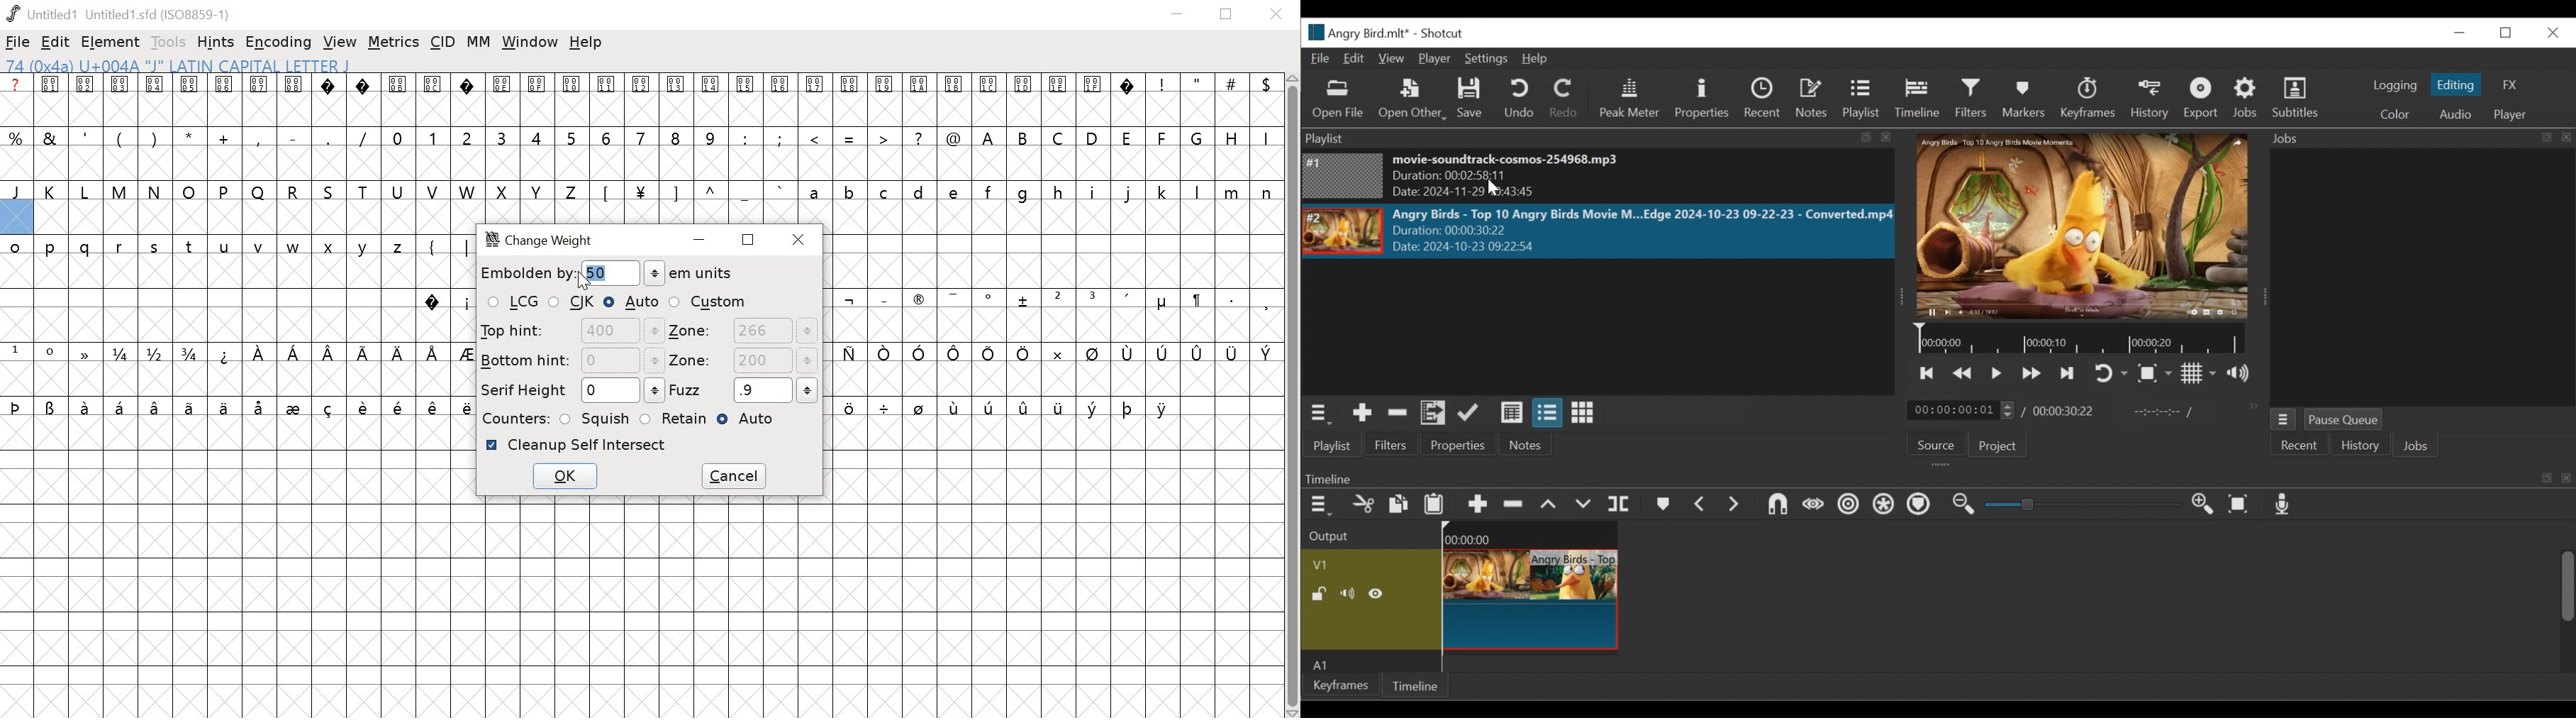 The image size is (2576, 728). Describe the element at coordinates (1321, 58) in the screenshot. I see `File` at that location.